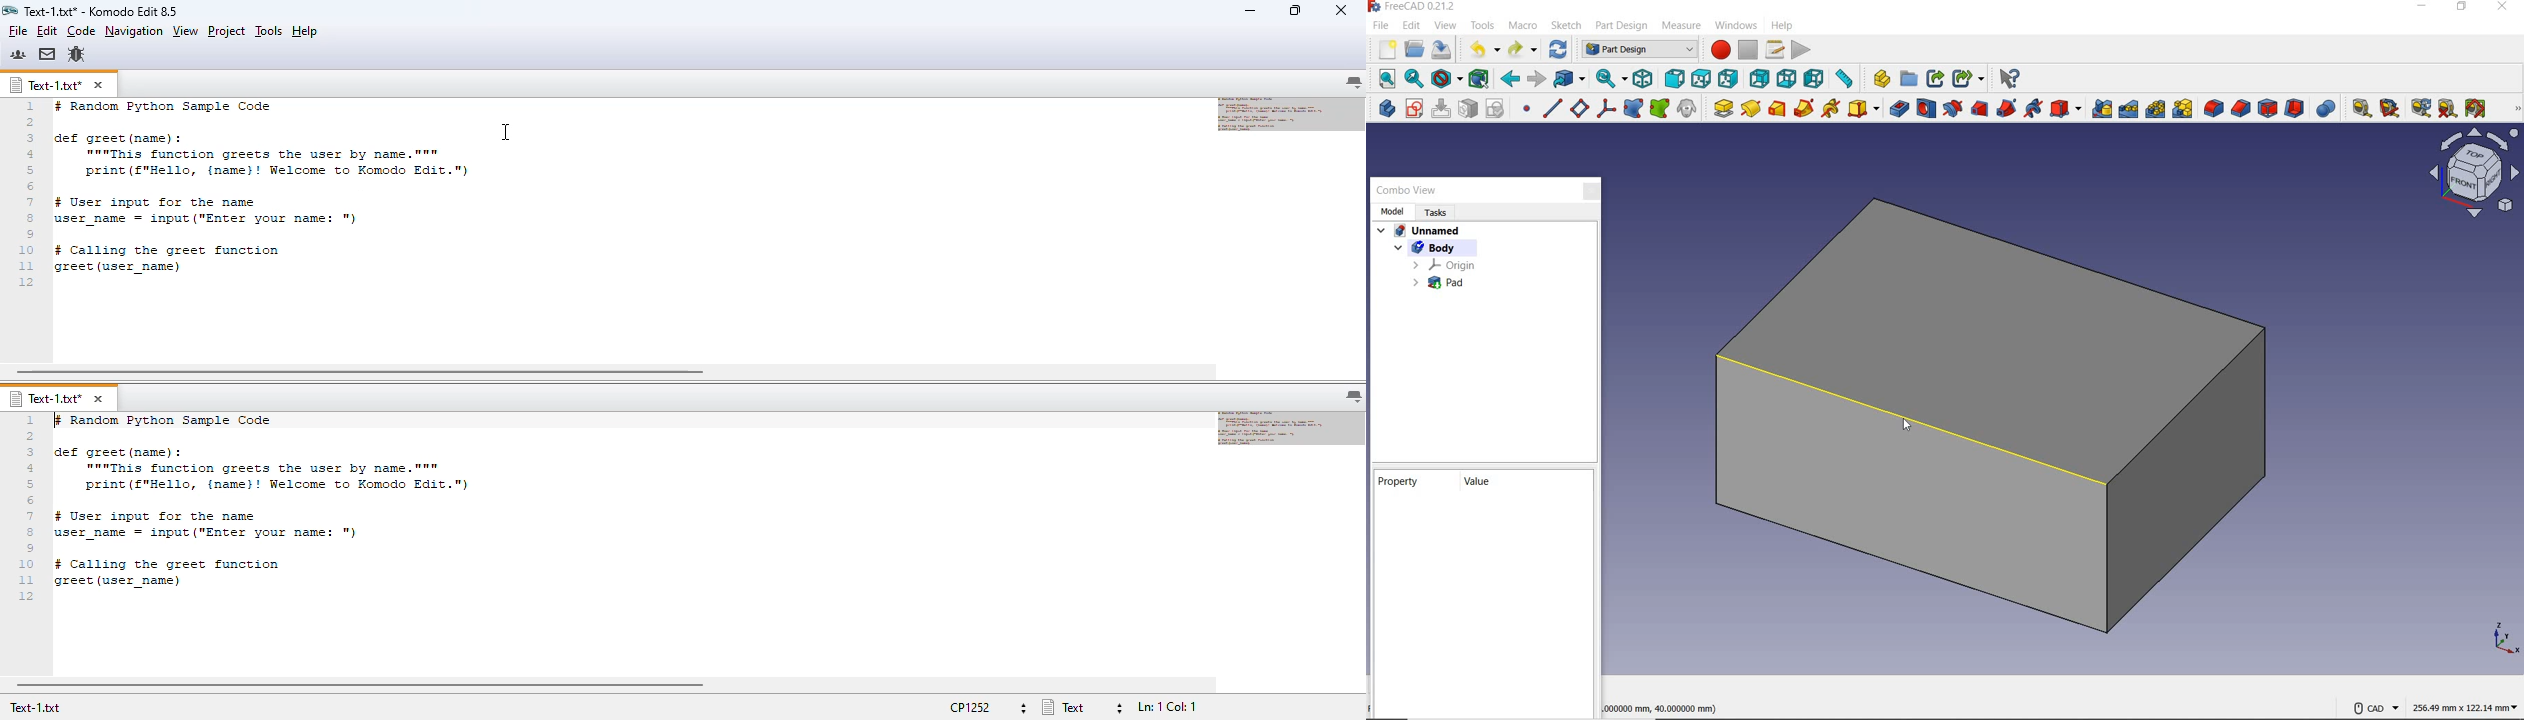  I want to click on text, so click(1065, 708).